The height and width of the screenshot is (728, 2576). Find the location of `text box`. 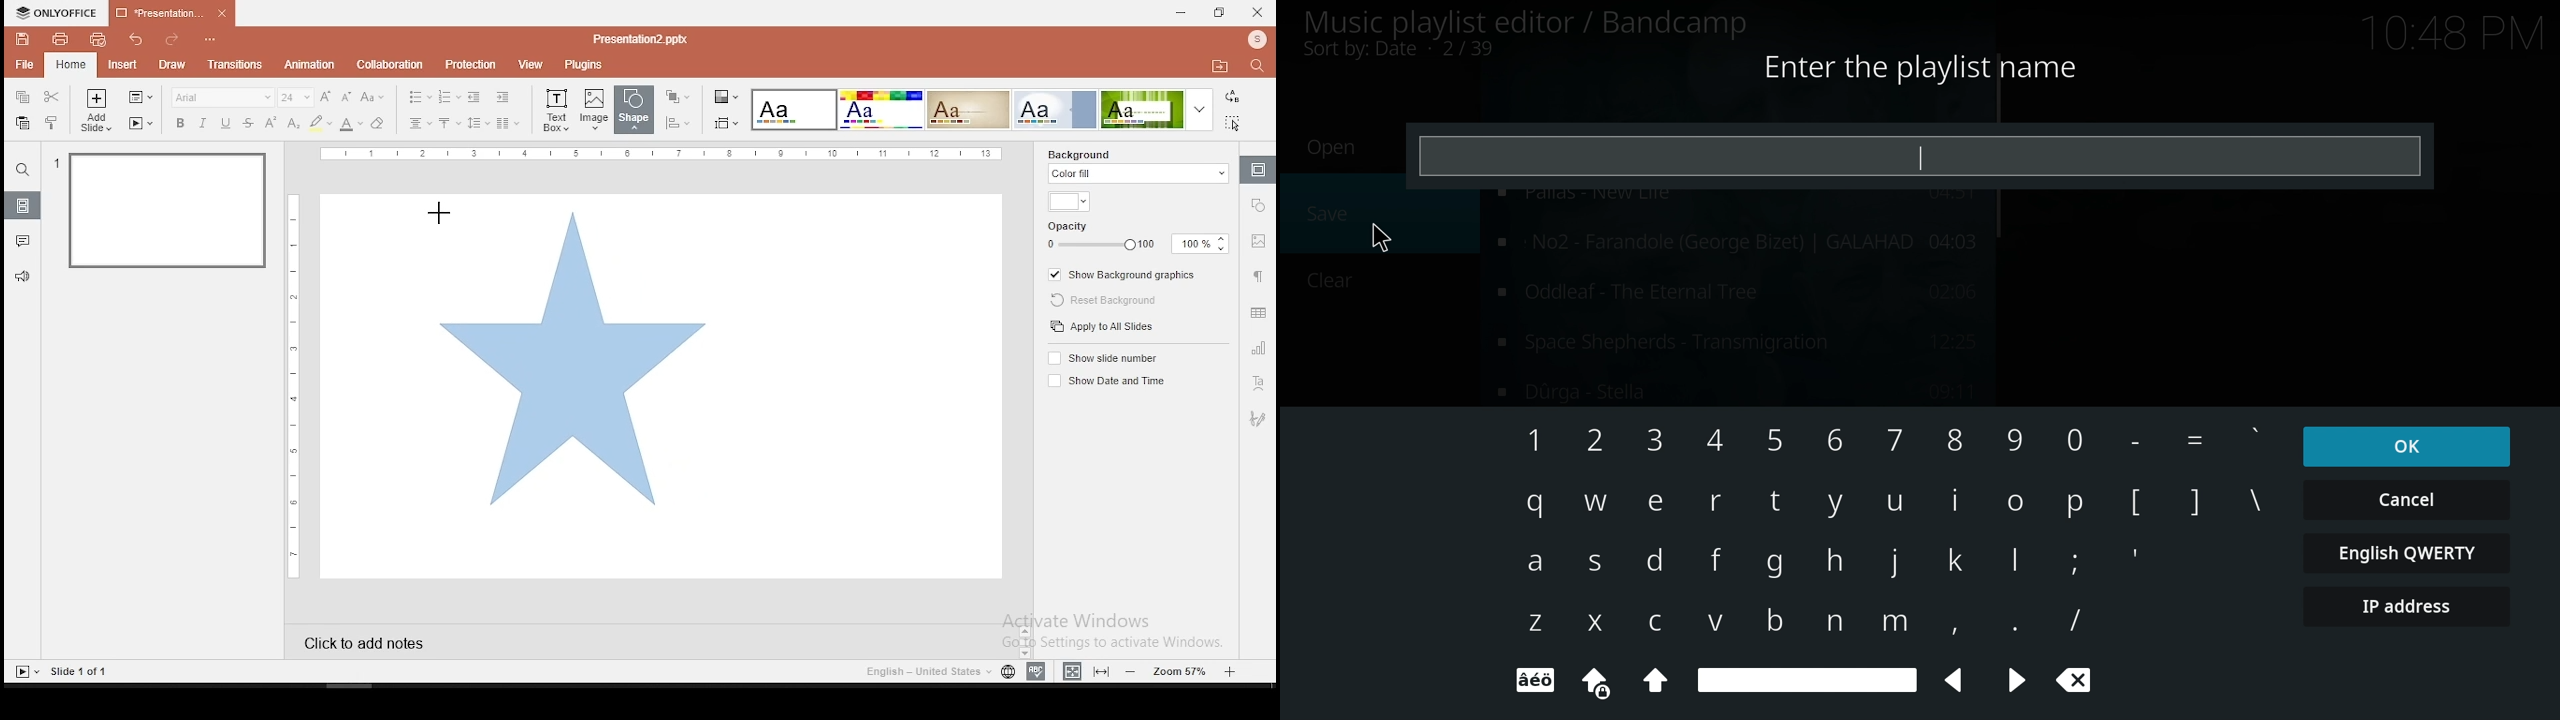

text box is located at coordinates (555, 109).